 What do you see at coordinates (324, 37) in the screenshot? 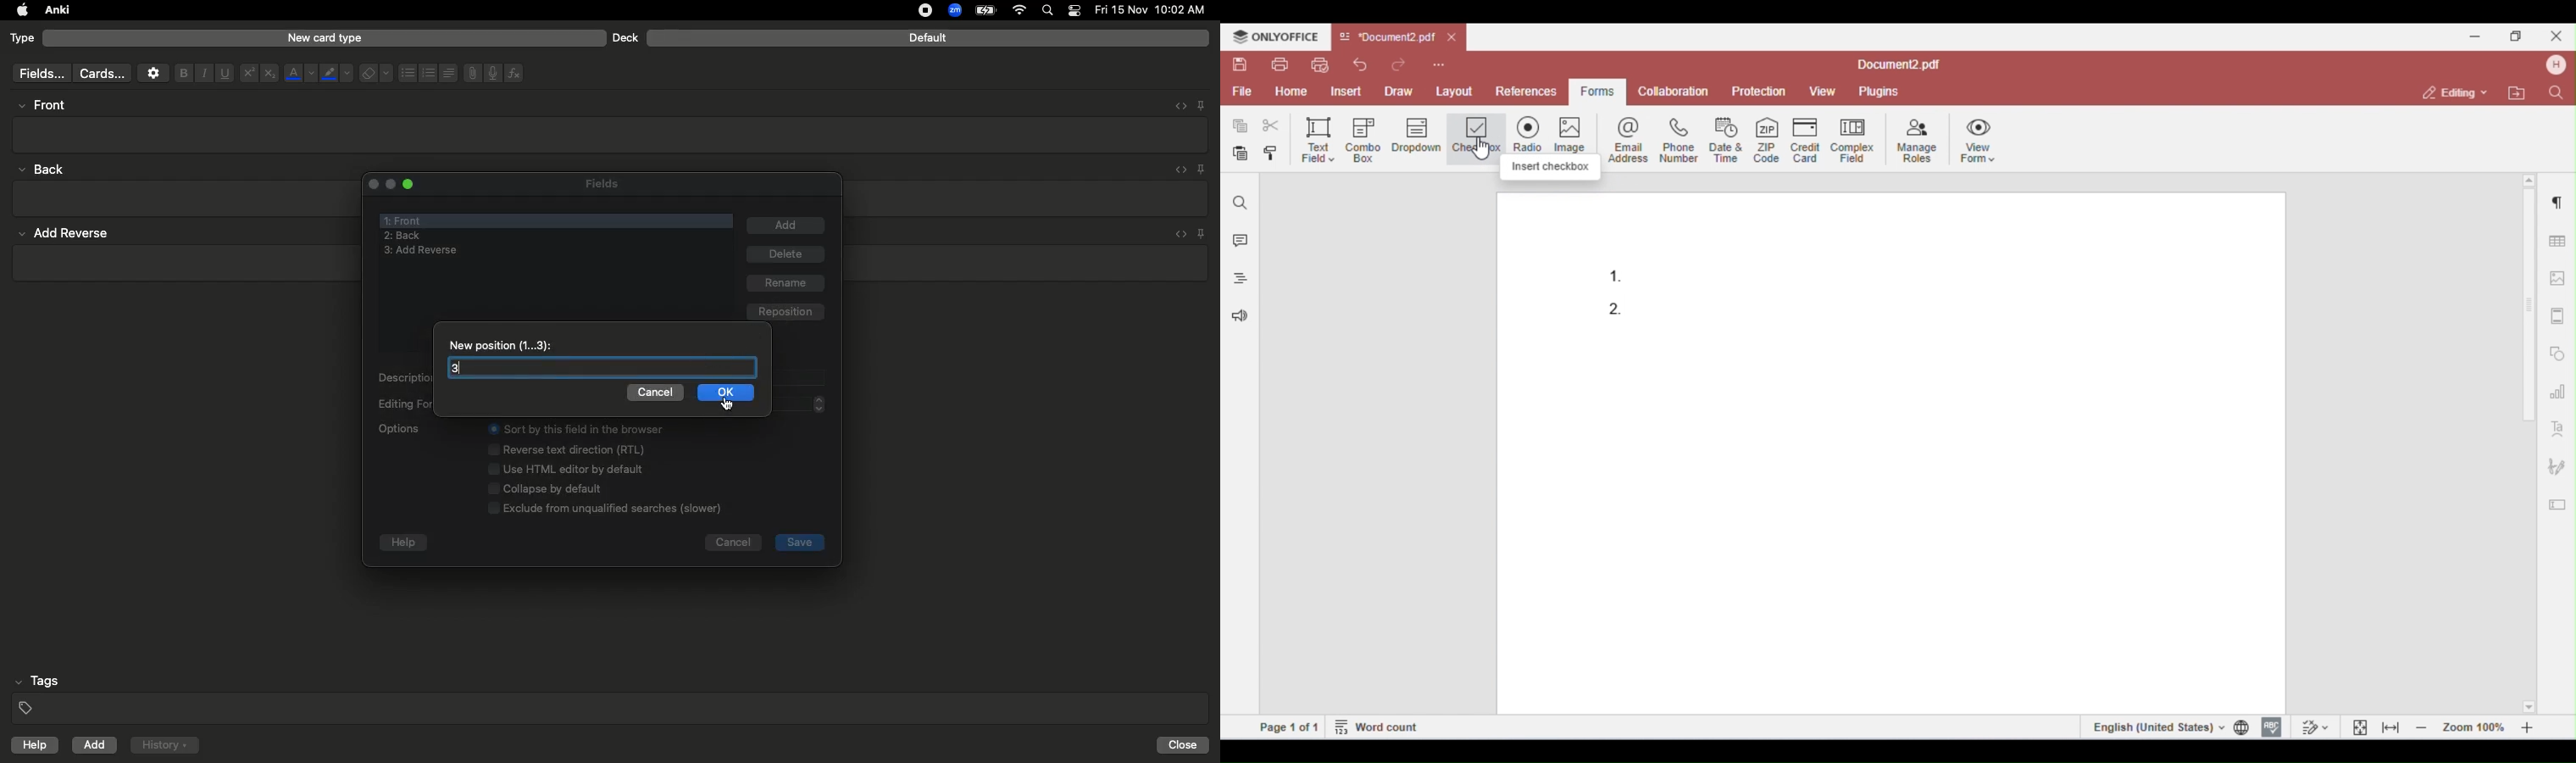
I see `New card type` at bounding box center [324, 37].